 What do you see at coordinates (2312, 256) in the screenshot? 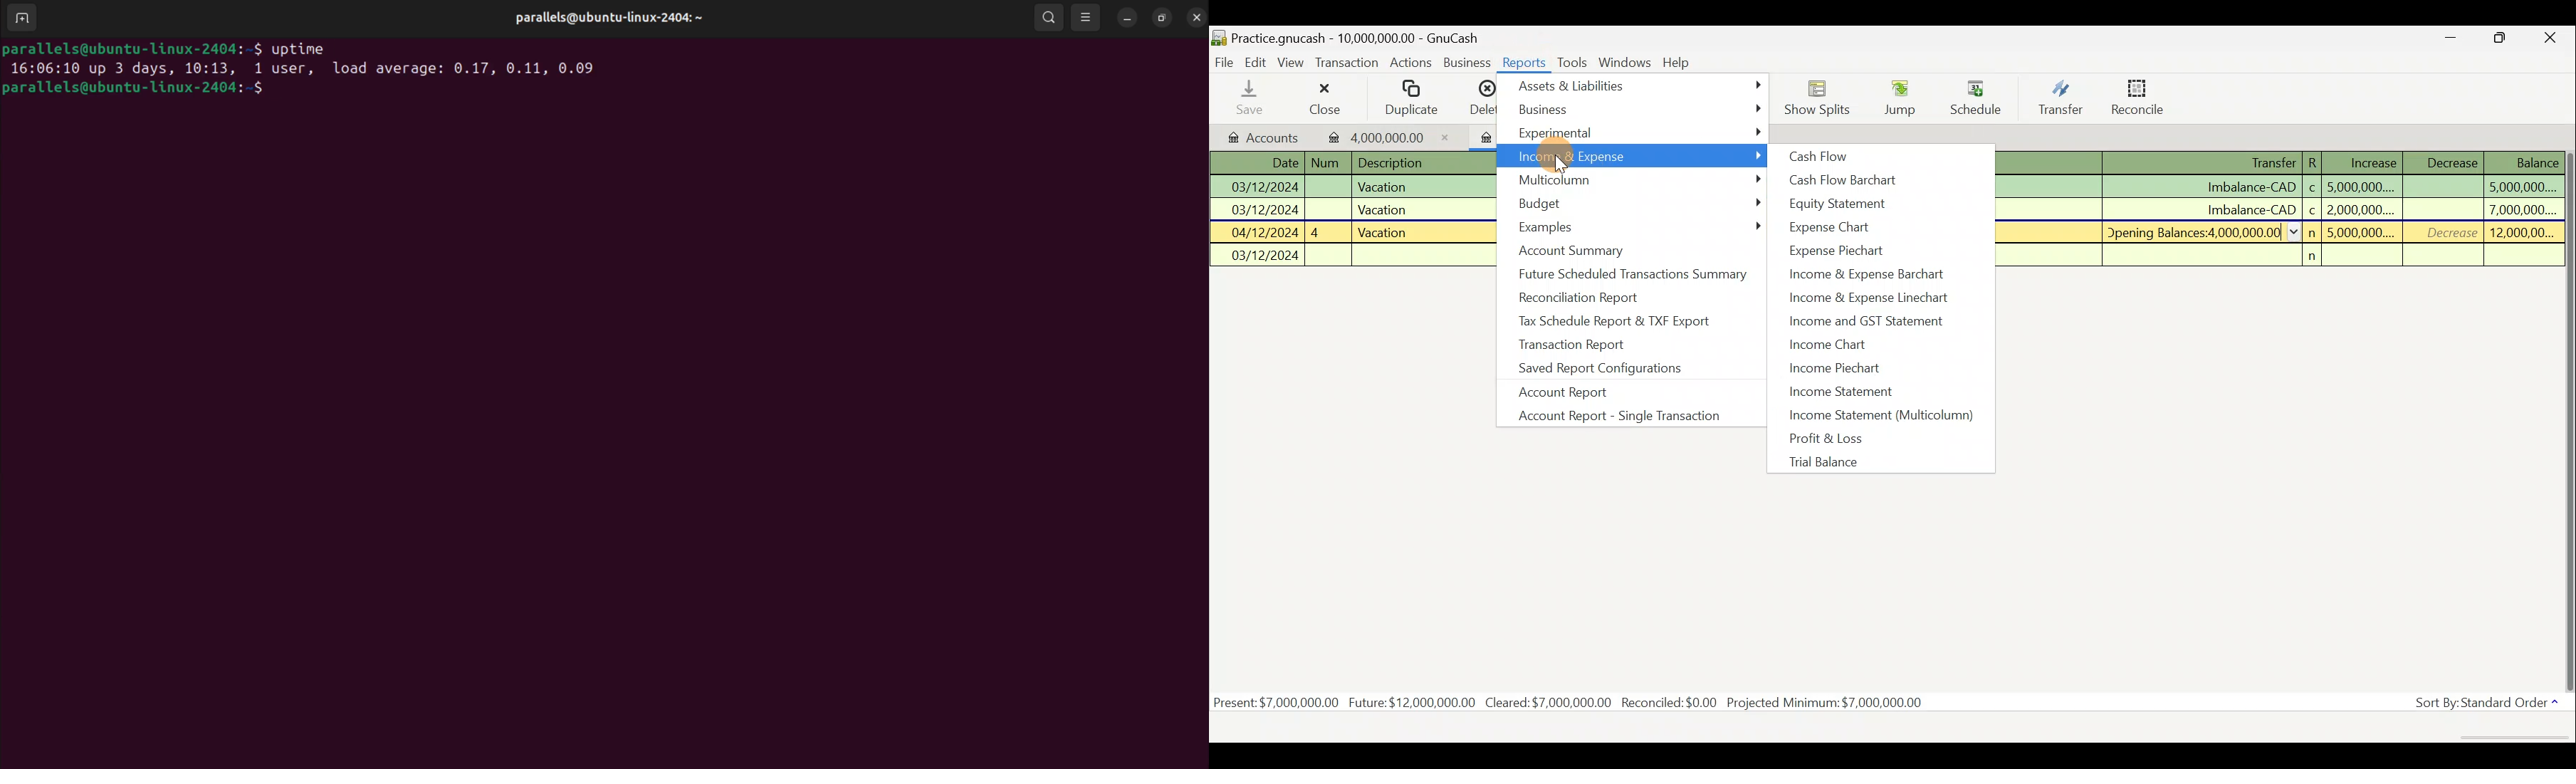
I see `n` at bounding box center [2312, 256].